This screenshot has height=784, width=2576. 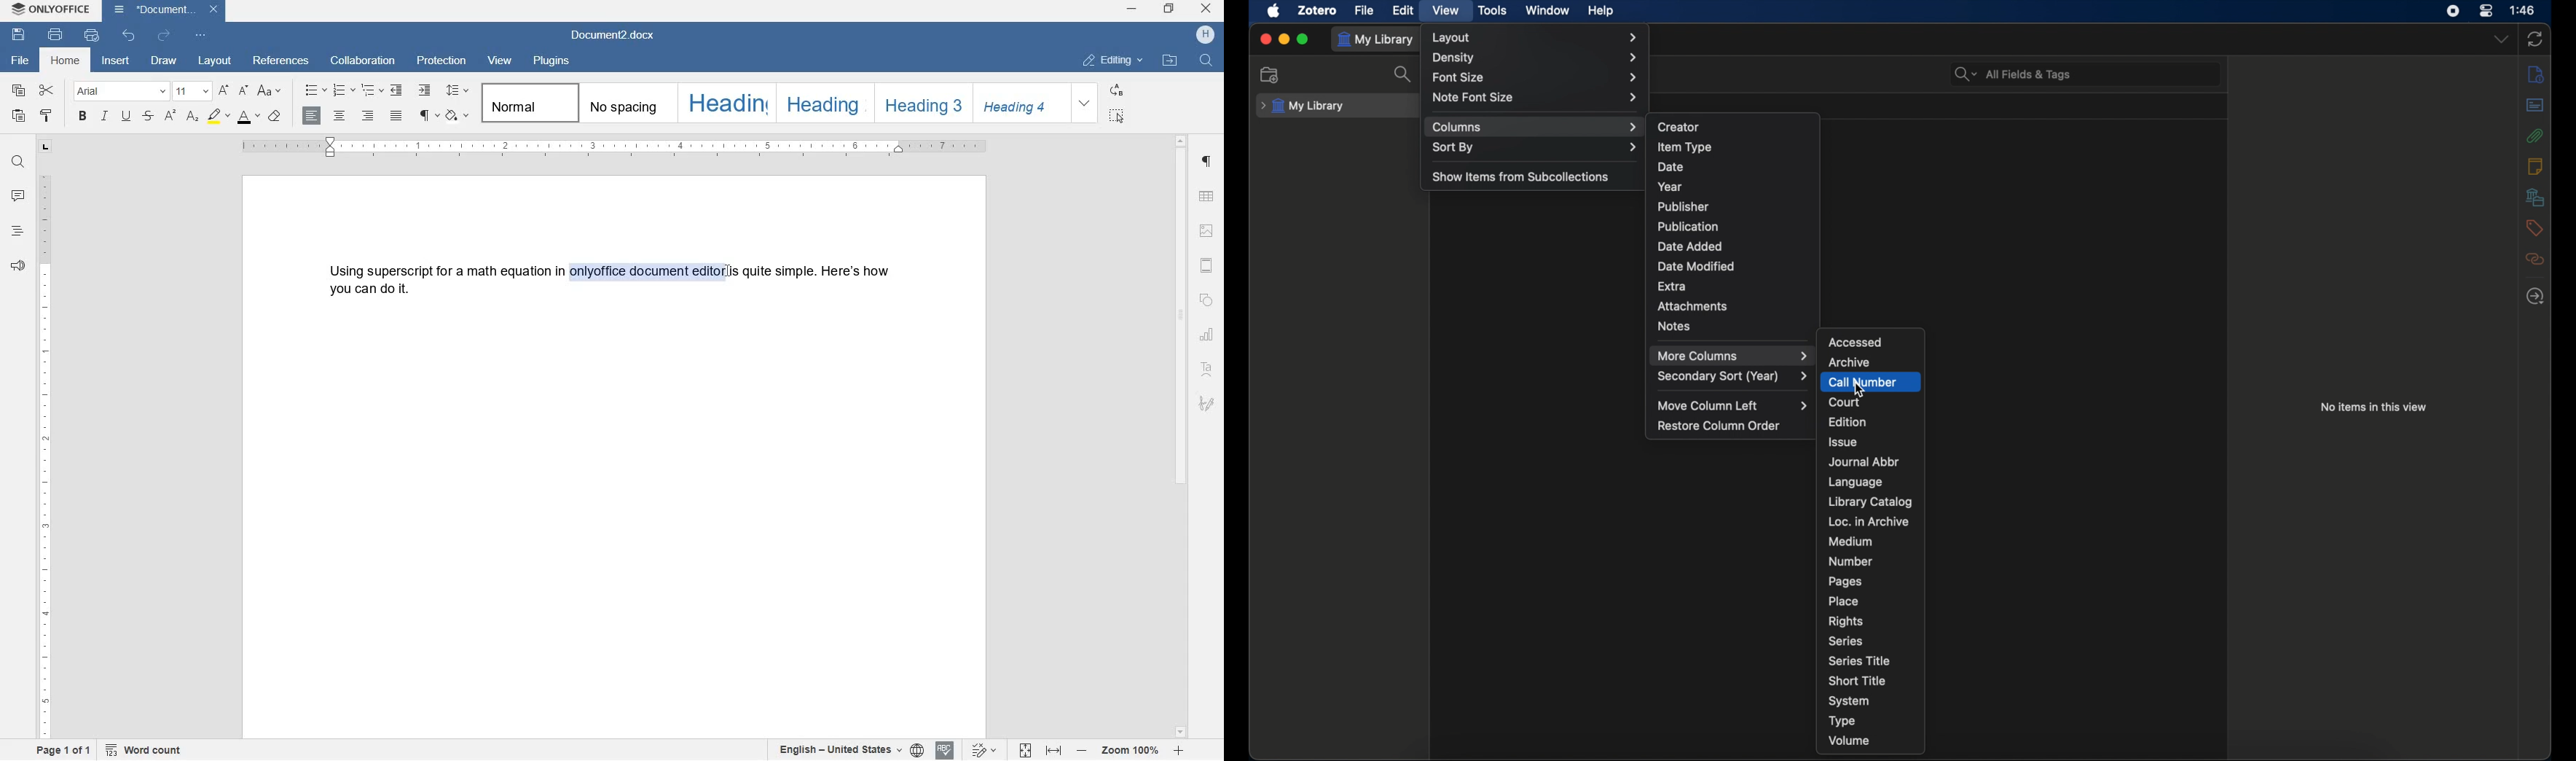 I want to click on clear style, so click(x=275, y=117).